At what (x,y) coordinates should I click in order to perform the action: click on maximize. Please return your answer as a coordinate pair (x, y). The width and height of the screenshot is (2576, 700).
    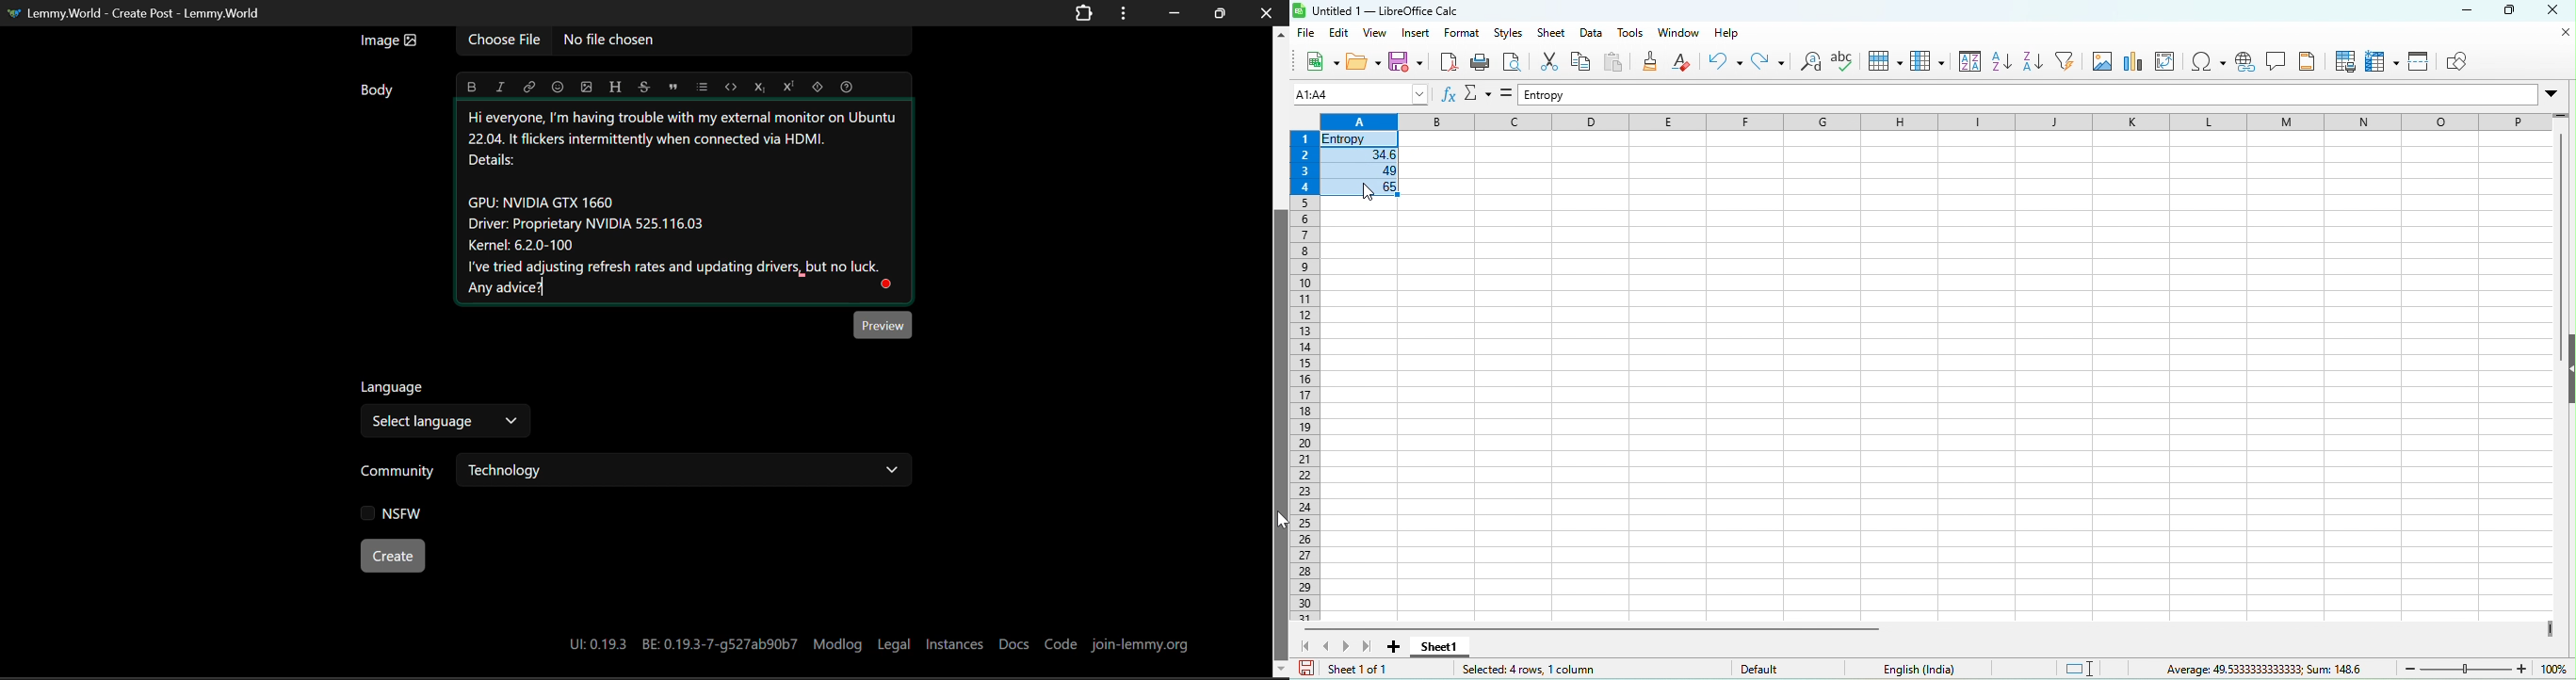
    Looking at the image, I should click on (2513, 12).